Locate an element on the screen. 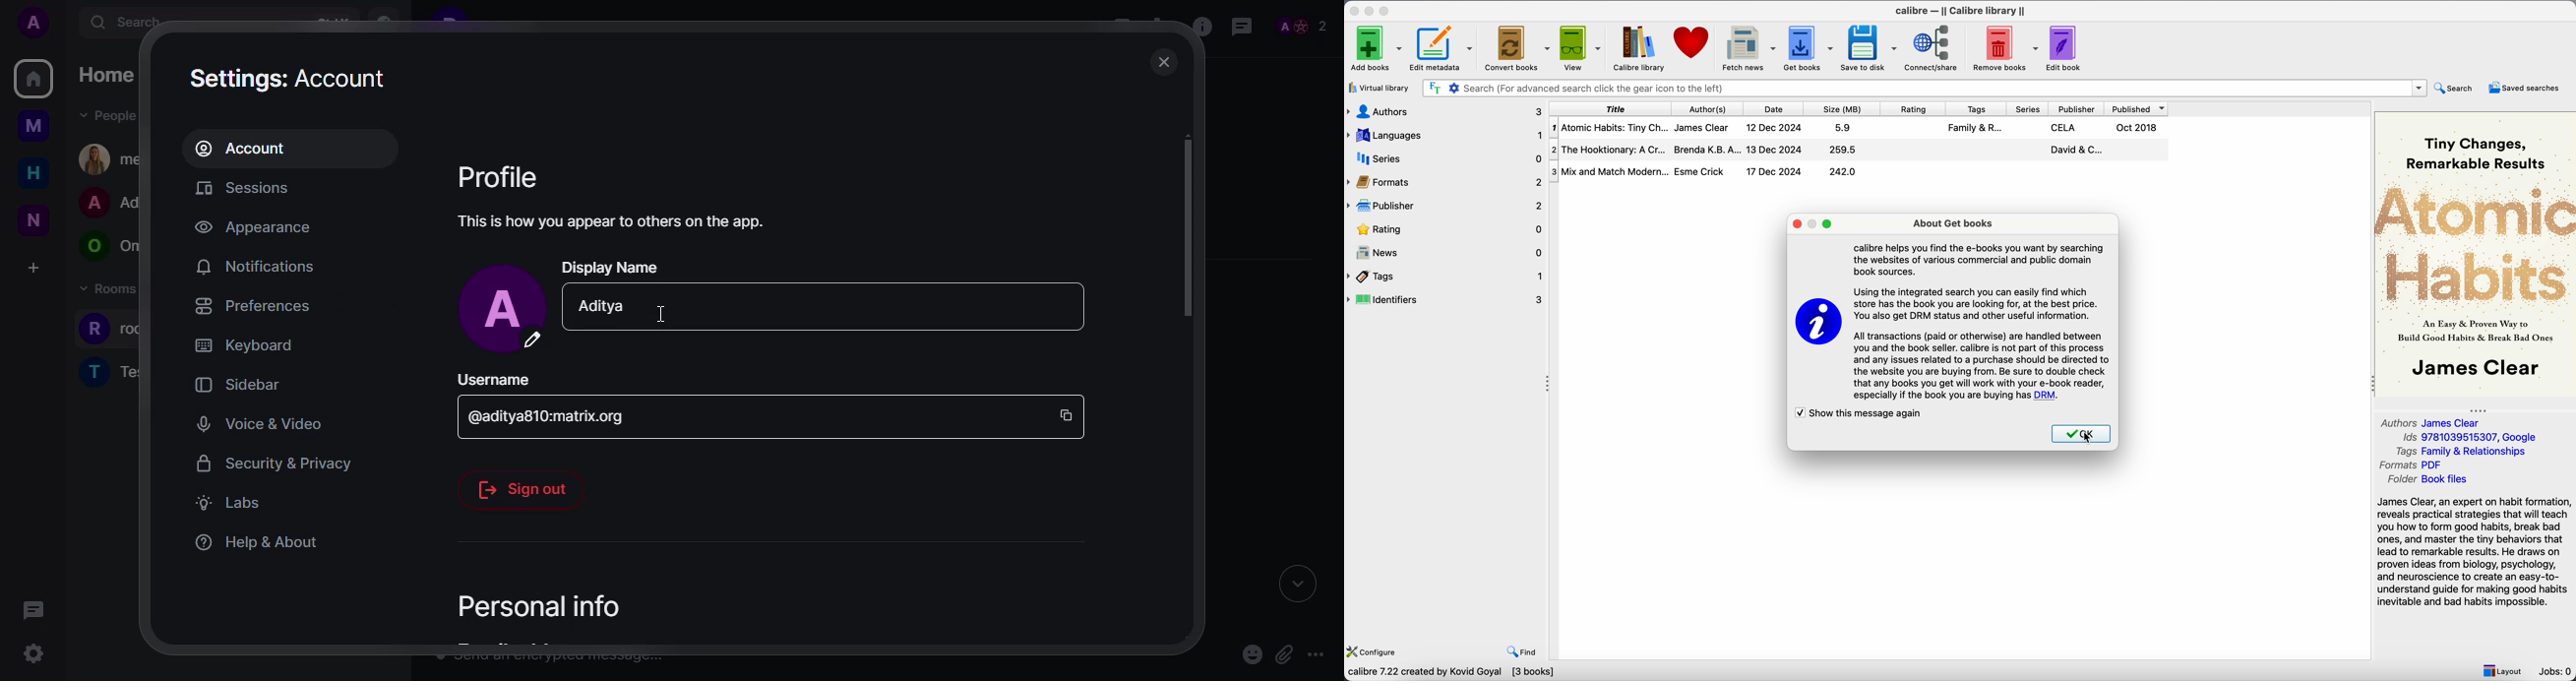 The height and width of the screenshot is (700, 2576). rooms is located at coordinates (114, 372).